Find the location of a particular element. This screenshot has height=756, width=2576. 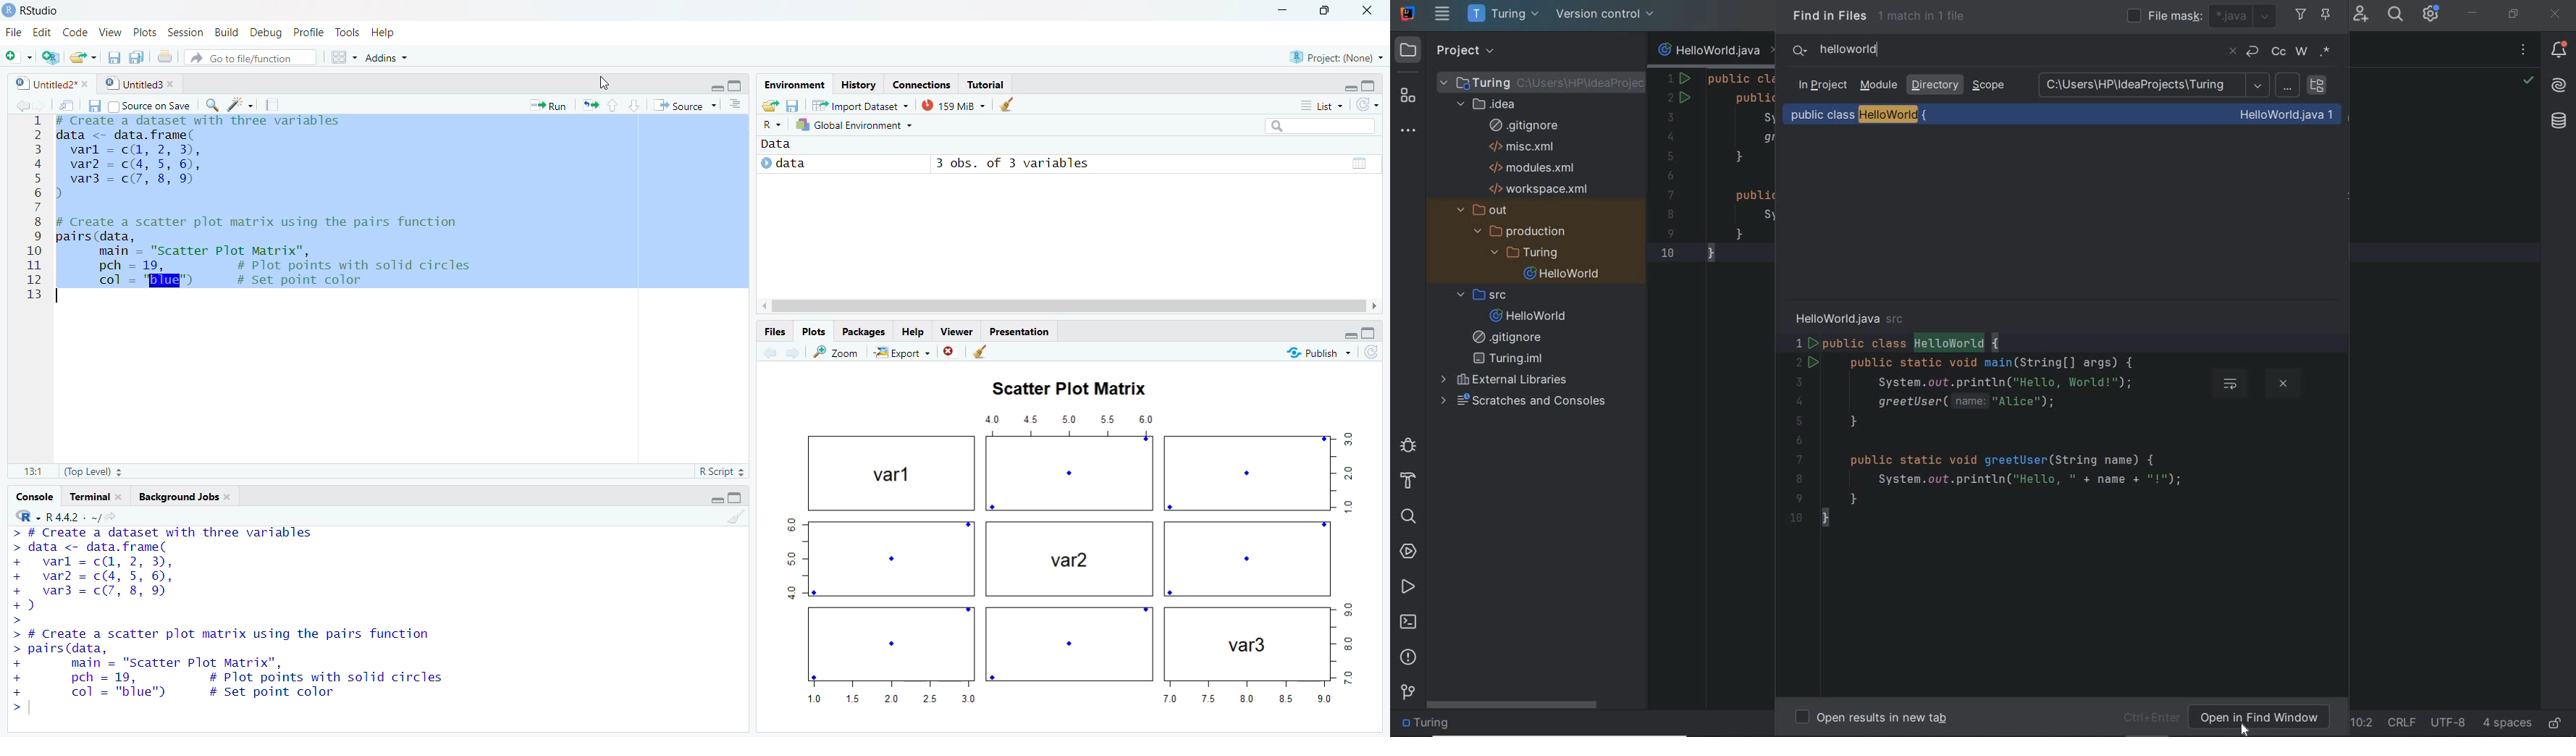

terminal is located at coordinates (1408, 622).